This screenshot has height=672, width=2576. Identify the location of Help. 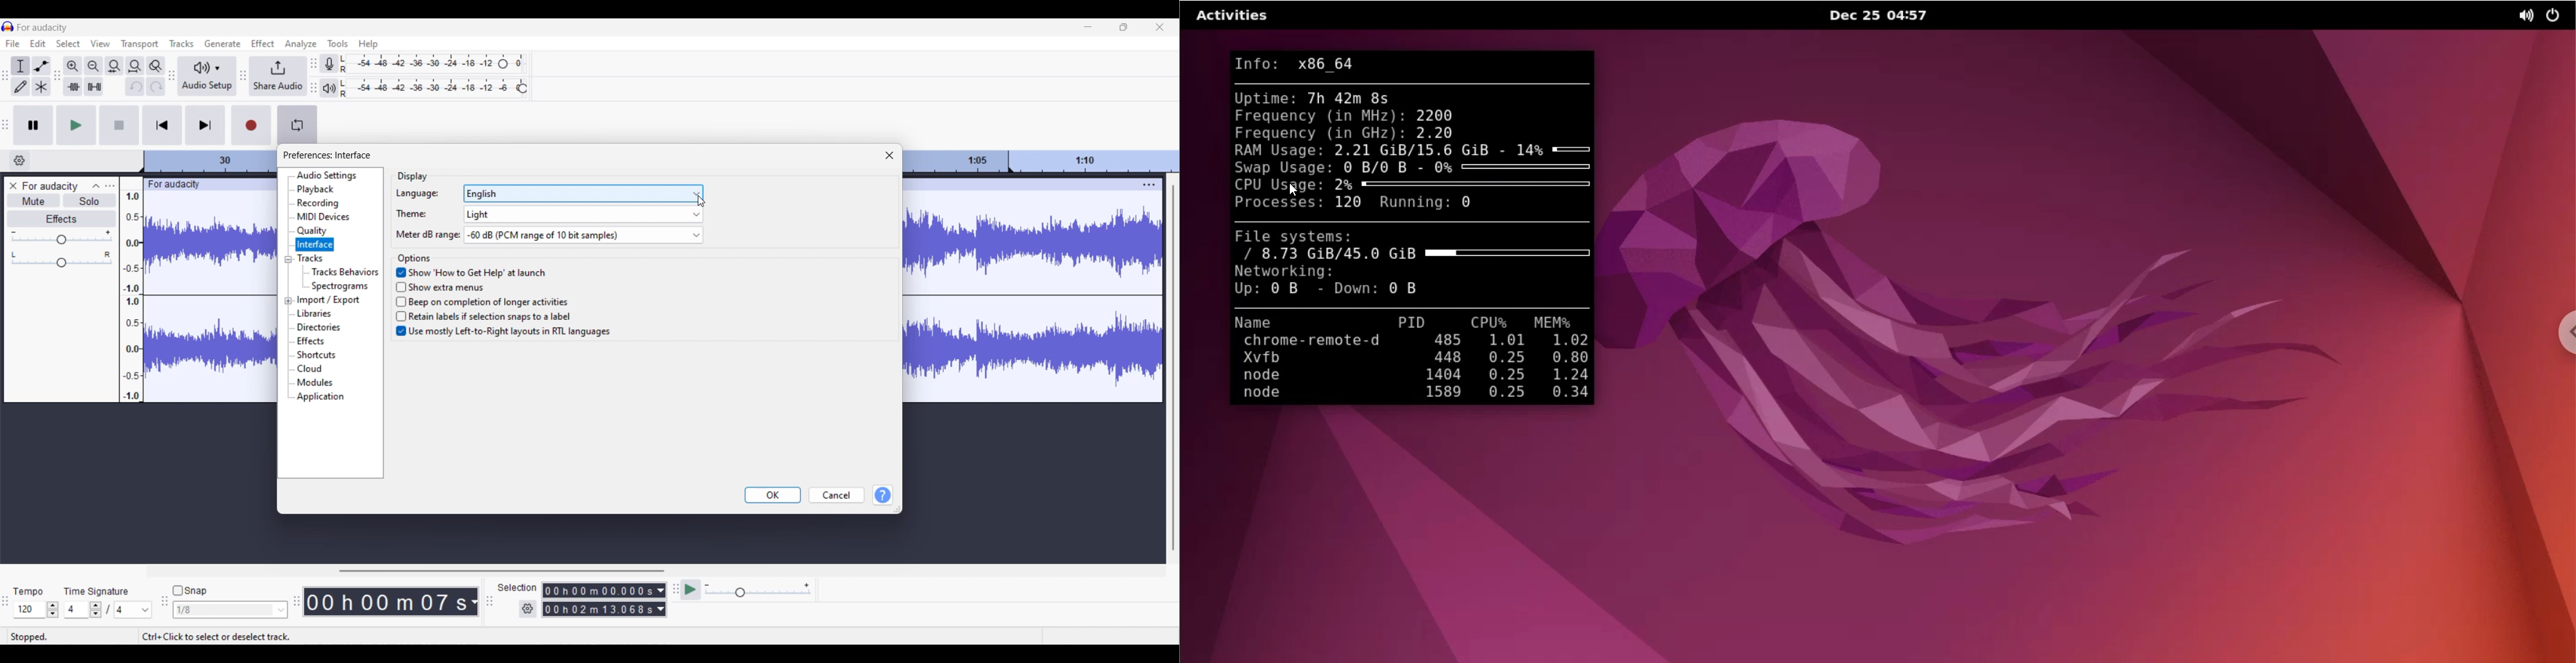
(883, 495).